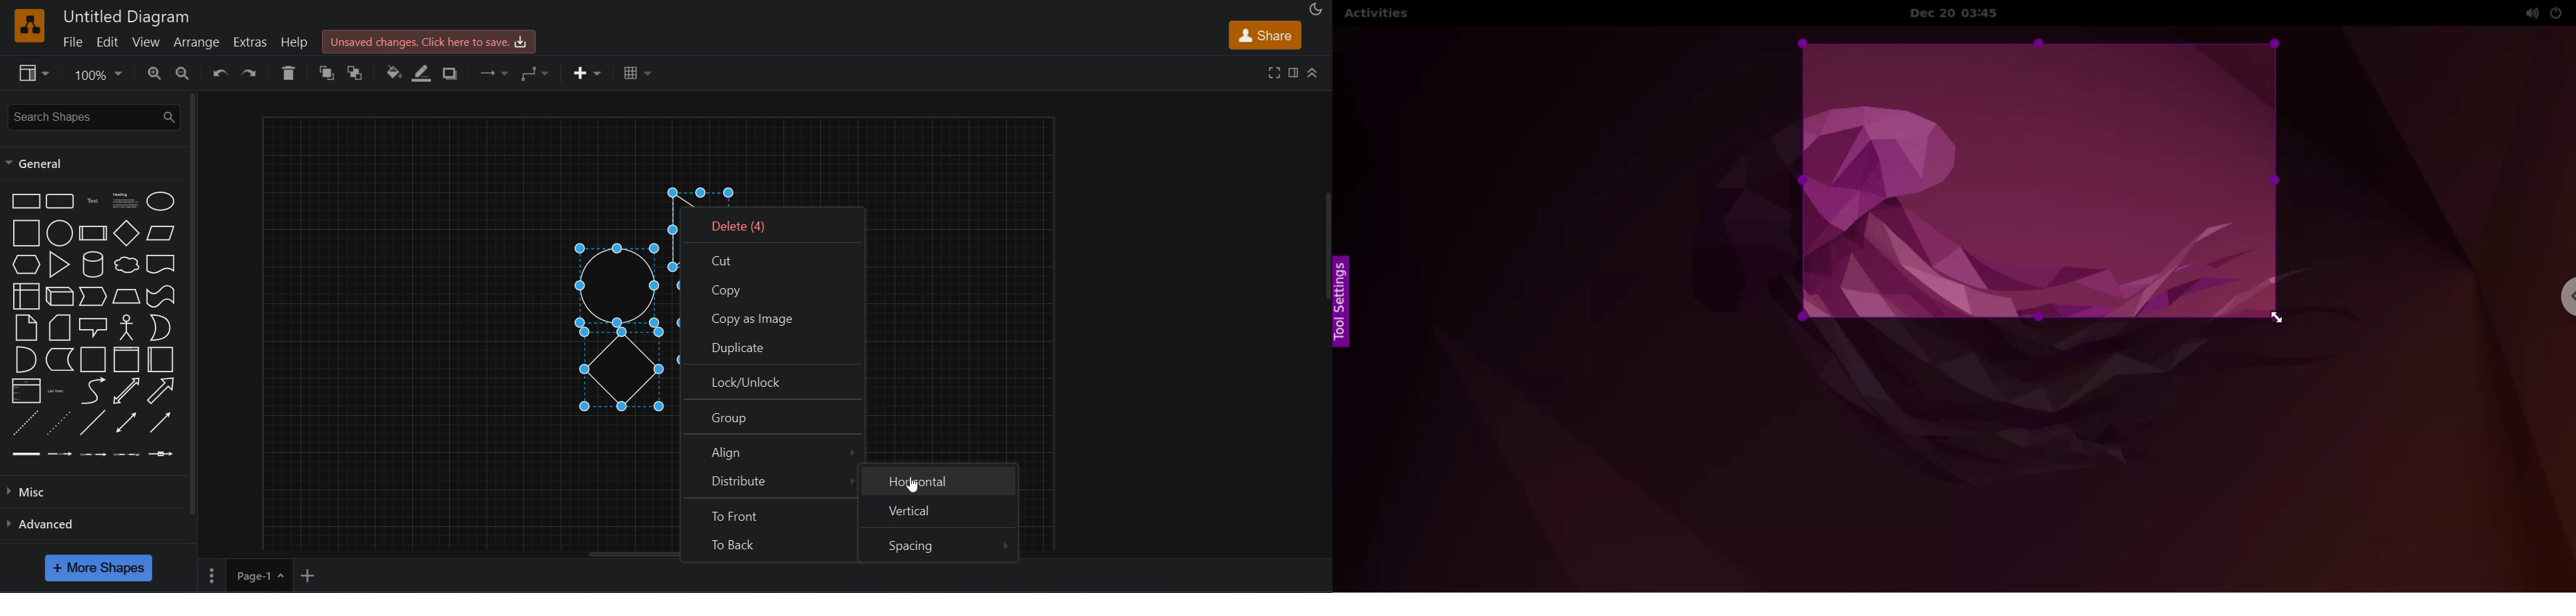 This screenshot has width=2576, height=616. Describe the element at coordinates (769, 258) in the screenshot. I see `cut` at that location.